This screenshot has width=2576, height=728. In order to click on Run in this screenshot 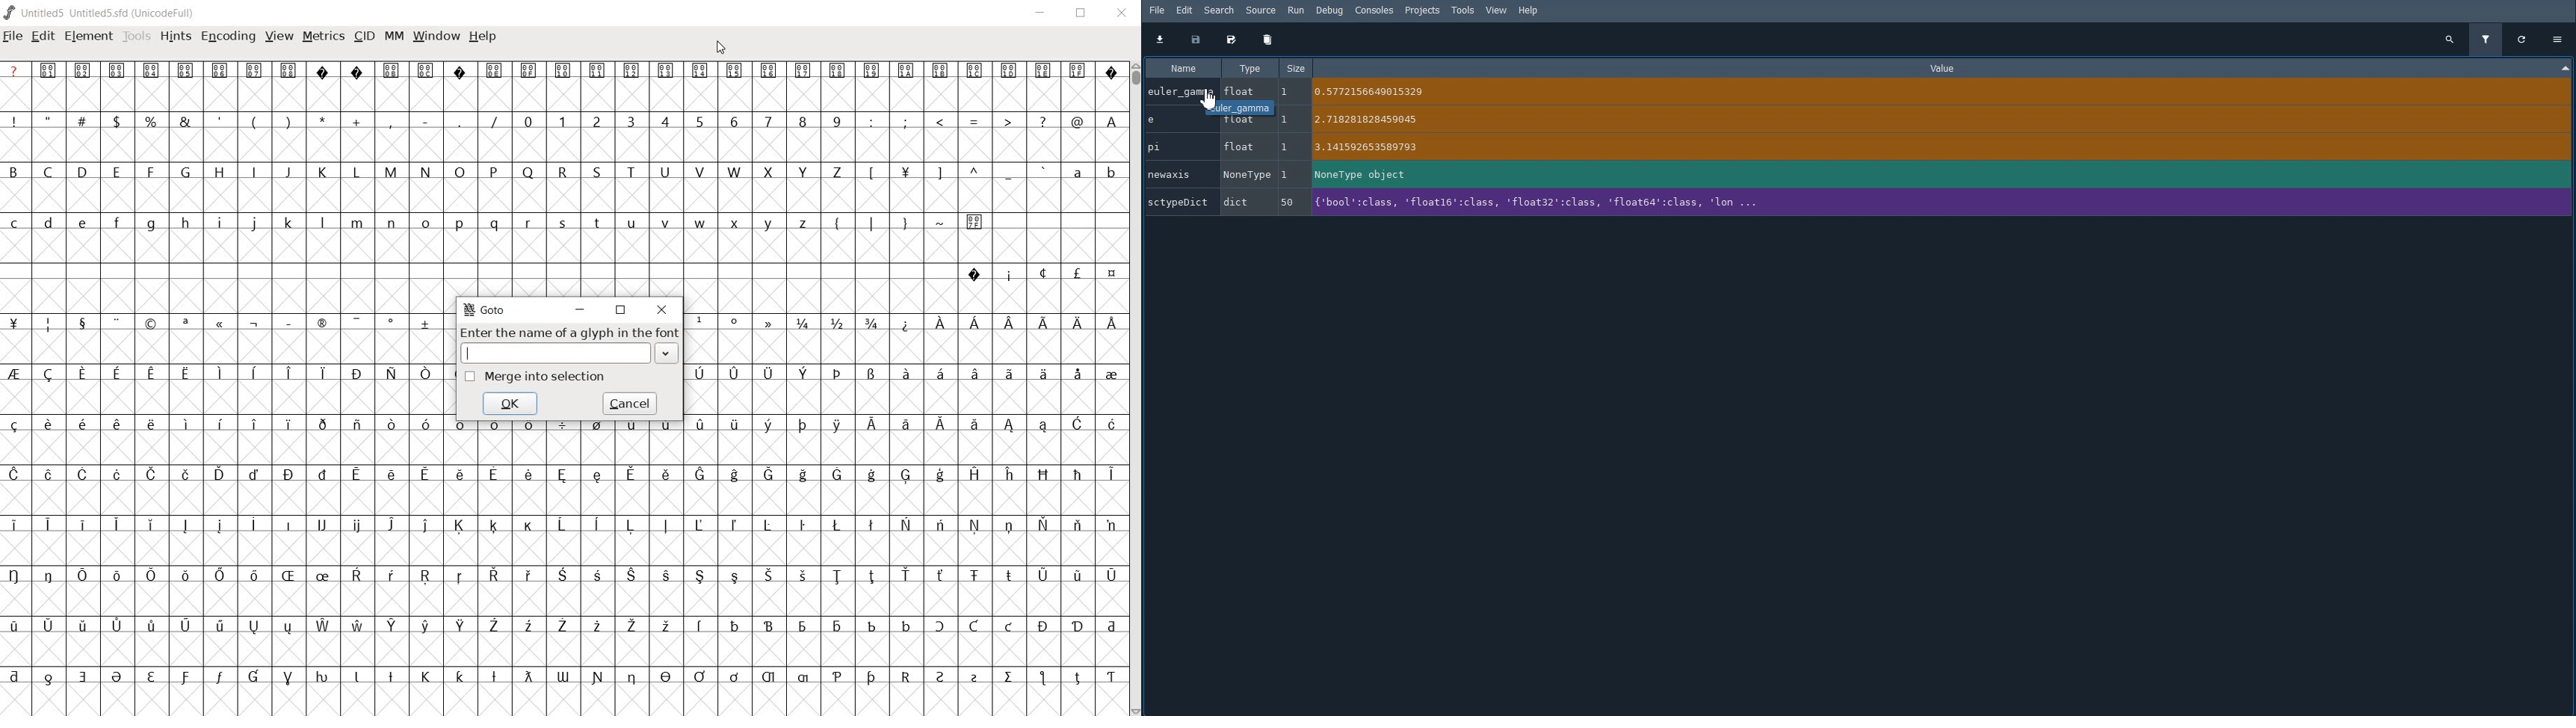, I will do `click(1297, 10)`.